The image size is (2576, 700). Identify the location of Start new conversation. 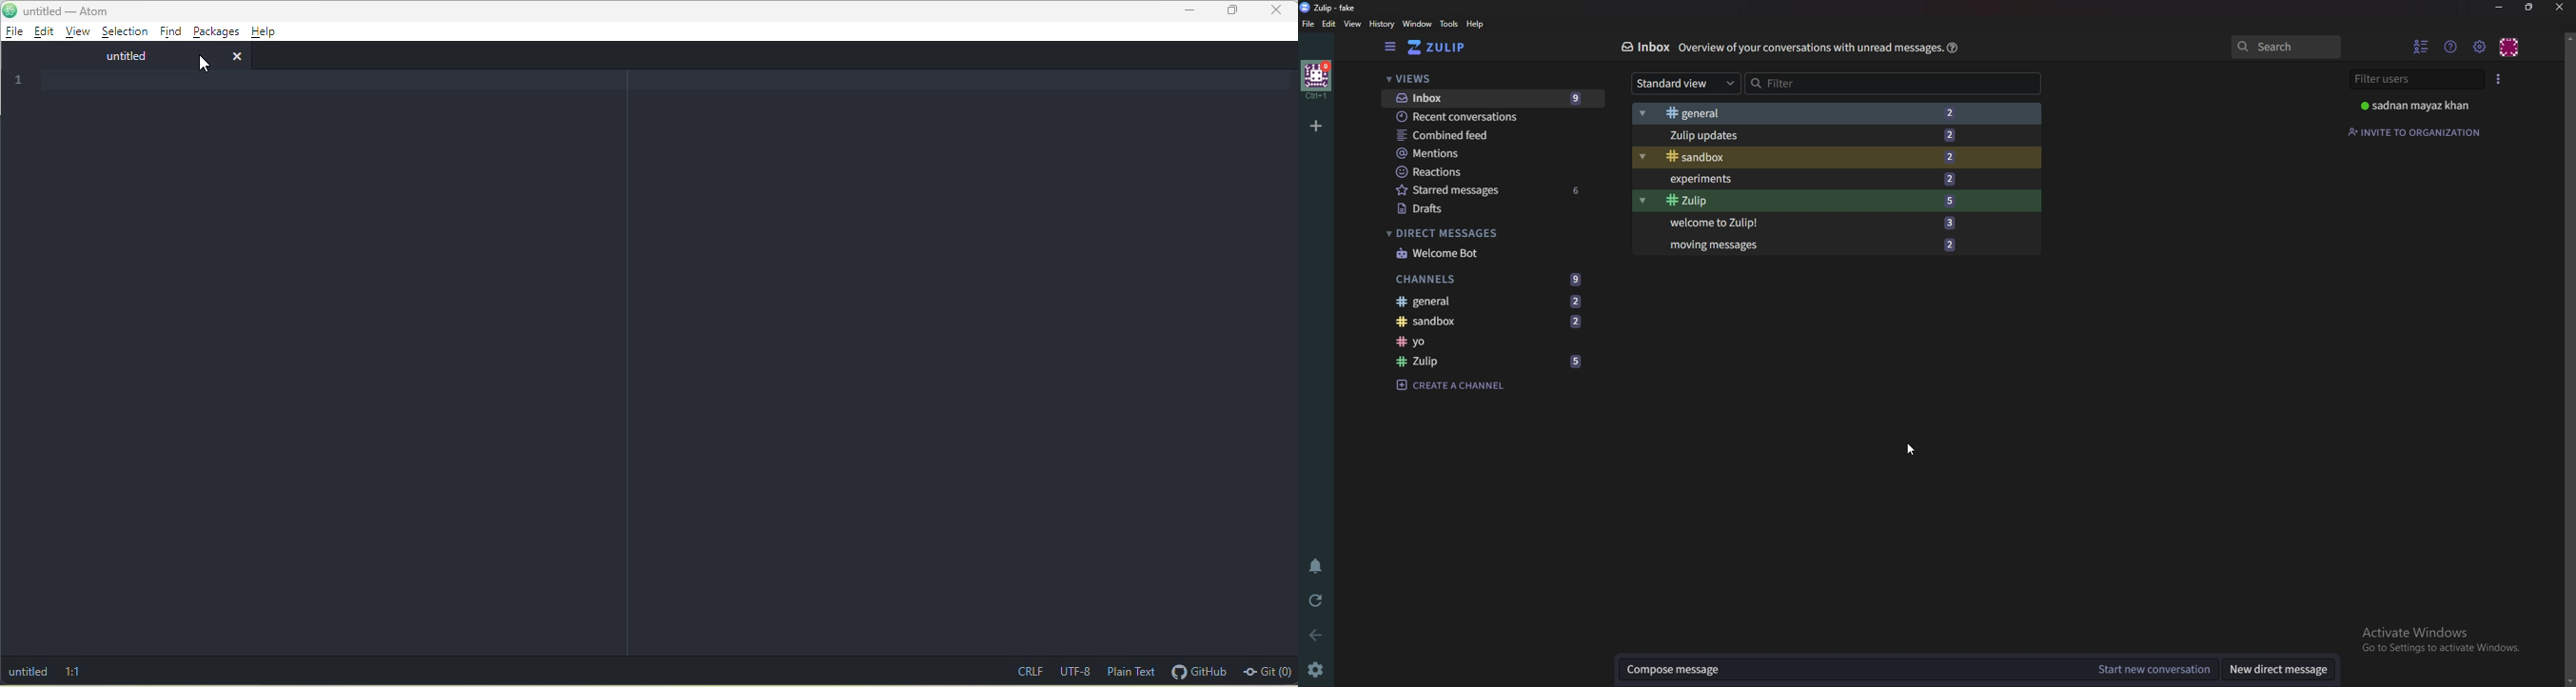
(2157, 670).